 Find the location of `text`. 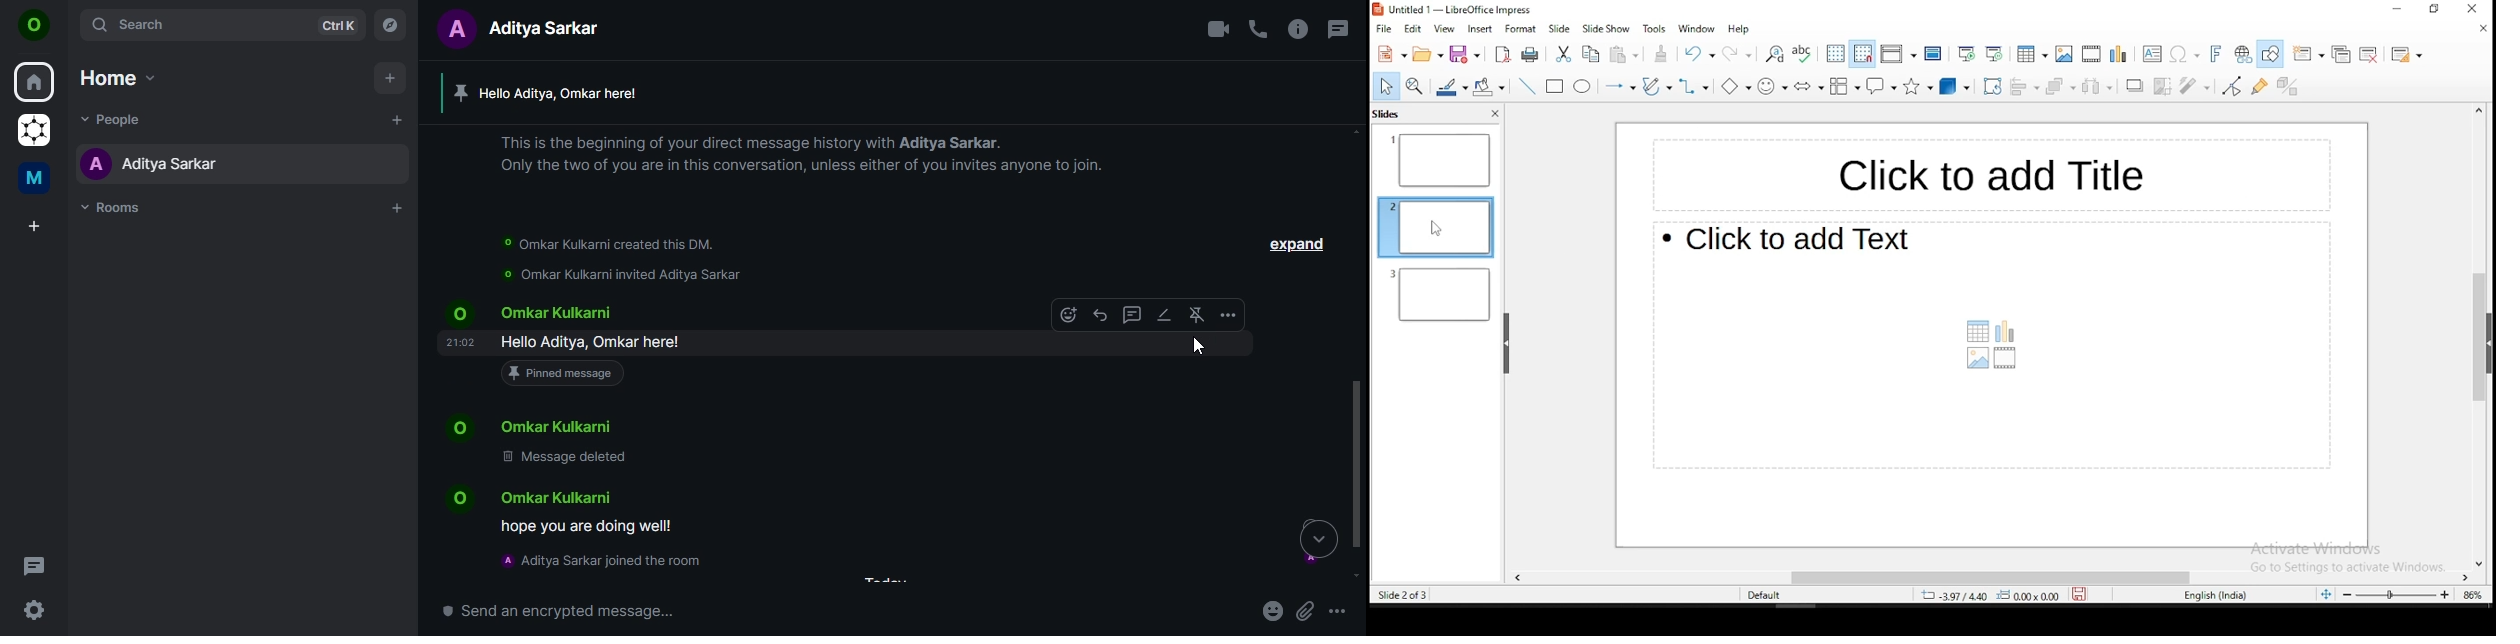

text is located at coordinates (768, 174).